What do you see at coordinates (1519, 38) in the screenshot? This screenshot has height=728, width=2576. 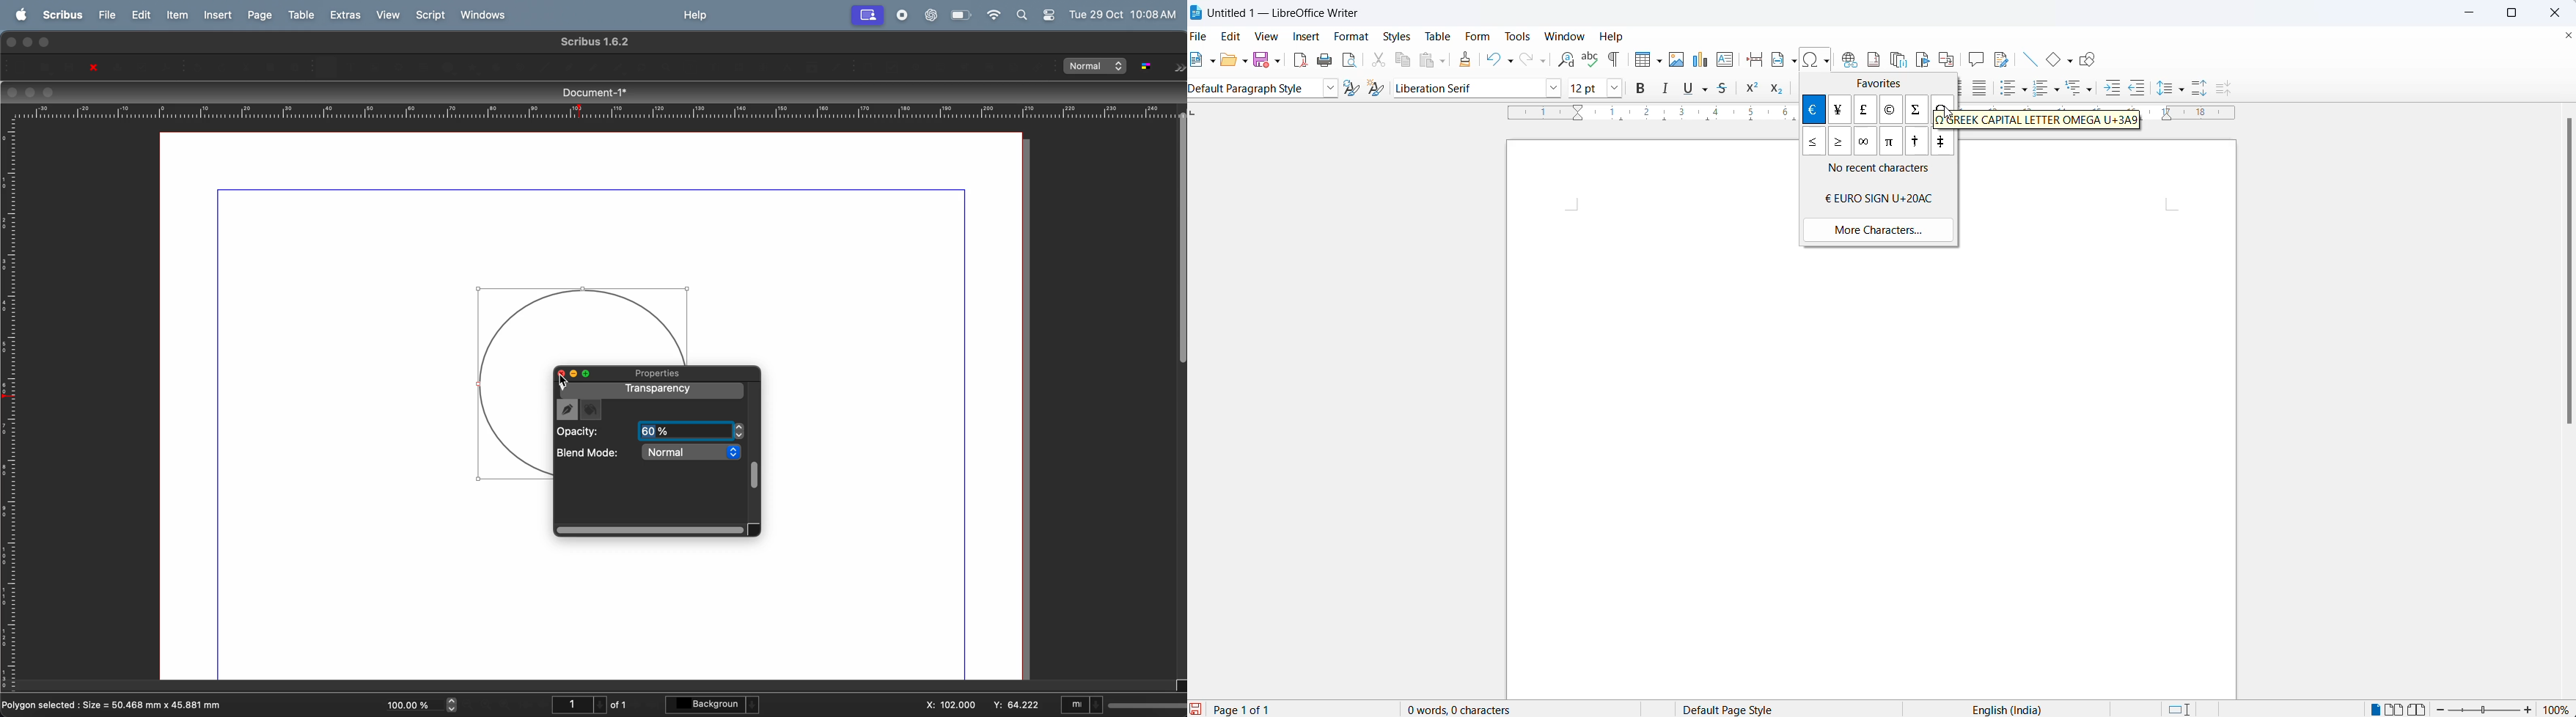 I see `tools` at bounding box center [1519, 38].